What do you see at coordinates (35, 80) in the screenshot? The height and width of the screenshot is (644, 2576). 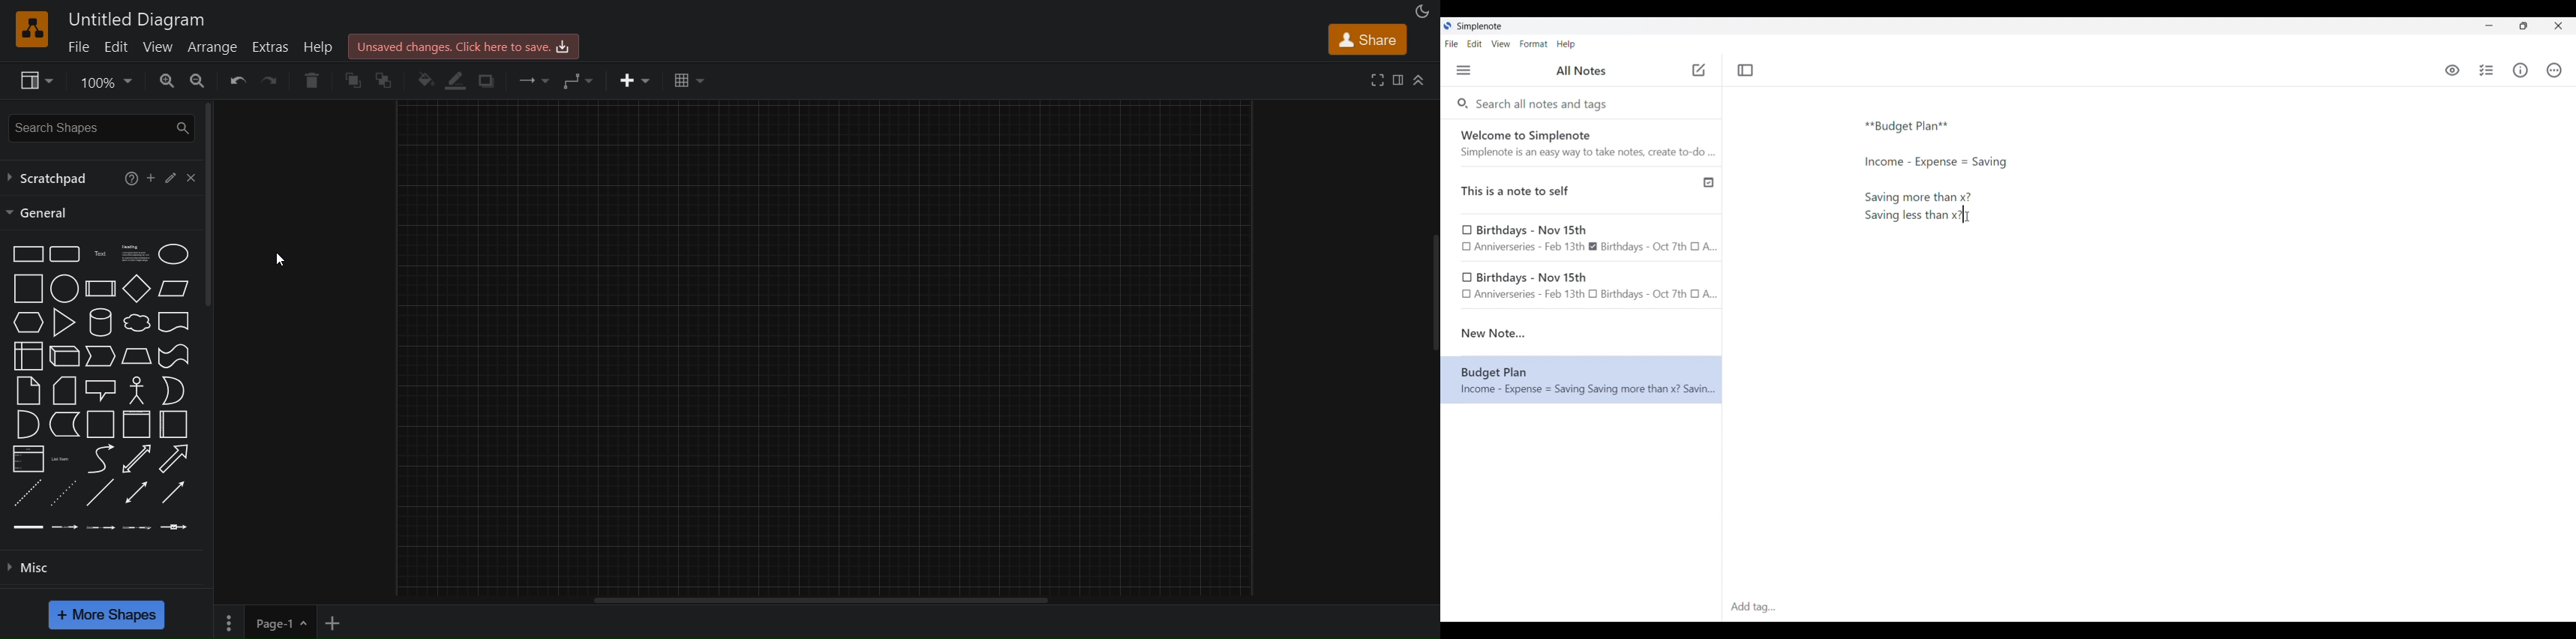 I see `view` at bounding box center [35, 80].